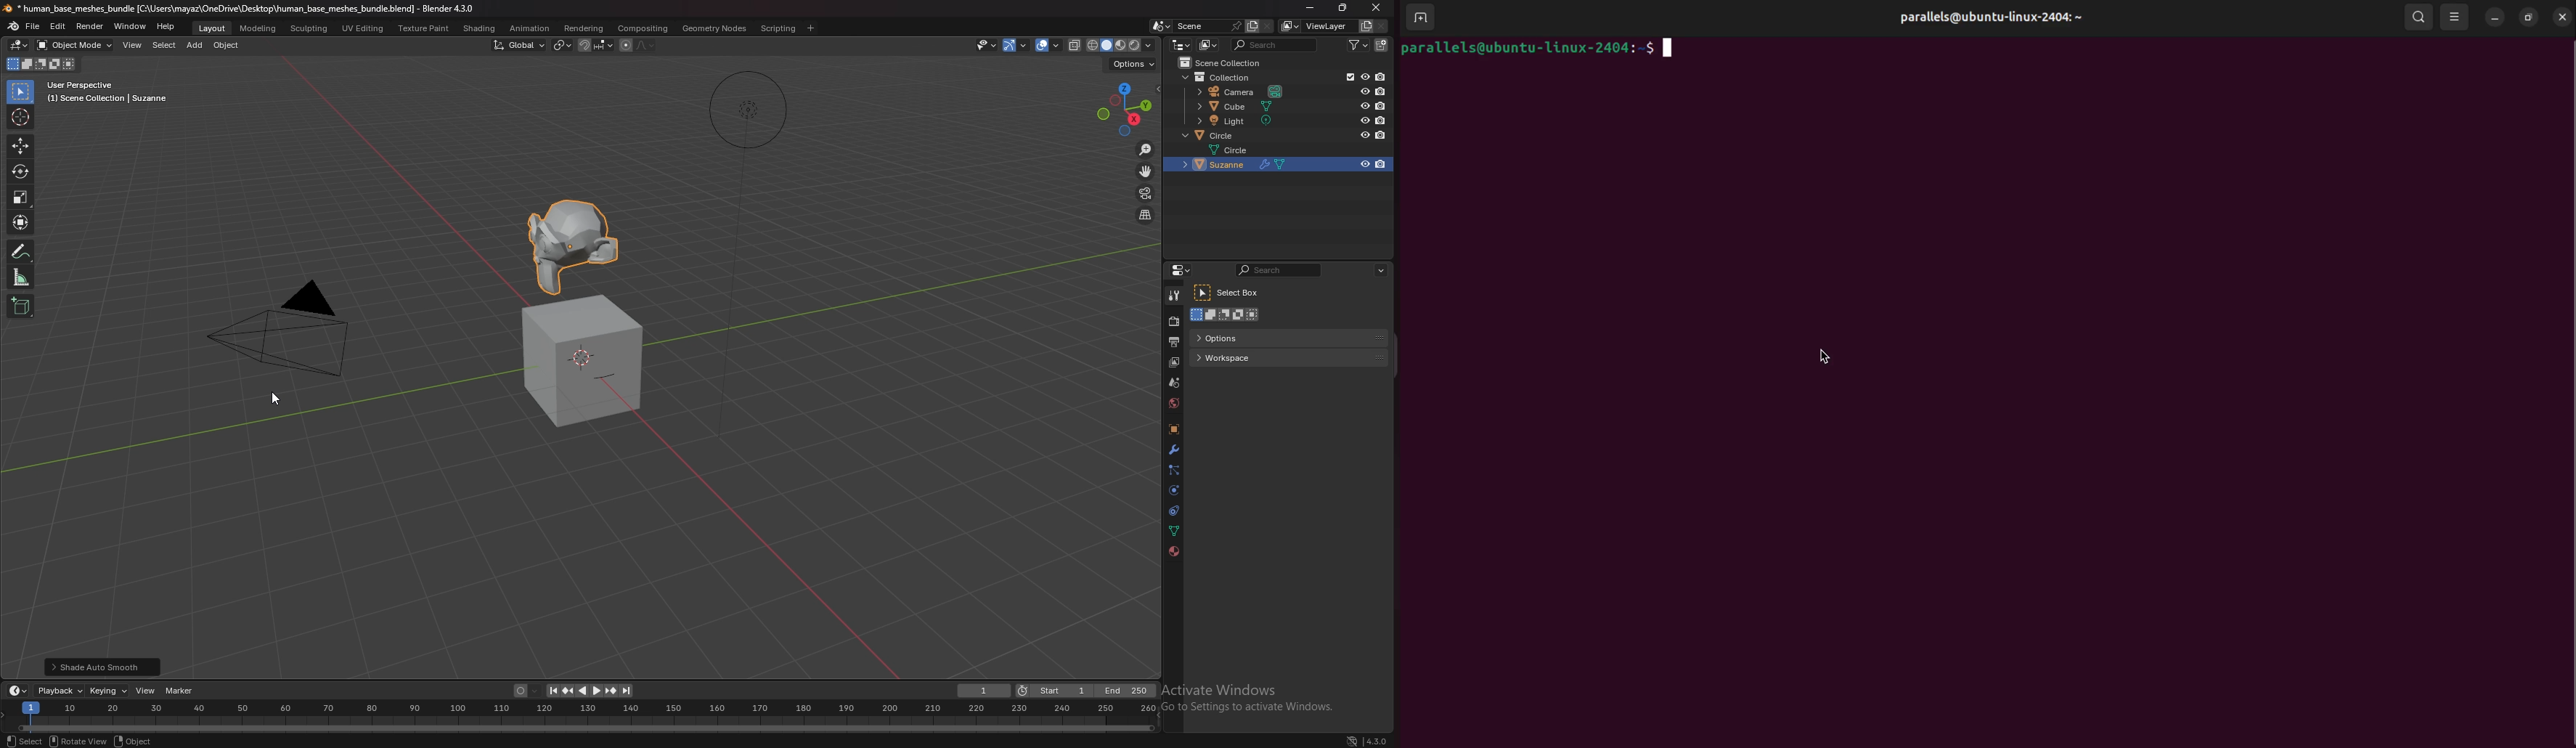 The image size is (2576, 756). What do you see at coordinates (2416, 18) in the screenshot?
I see `search` at bounding box center [2416, 18].